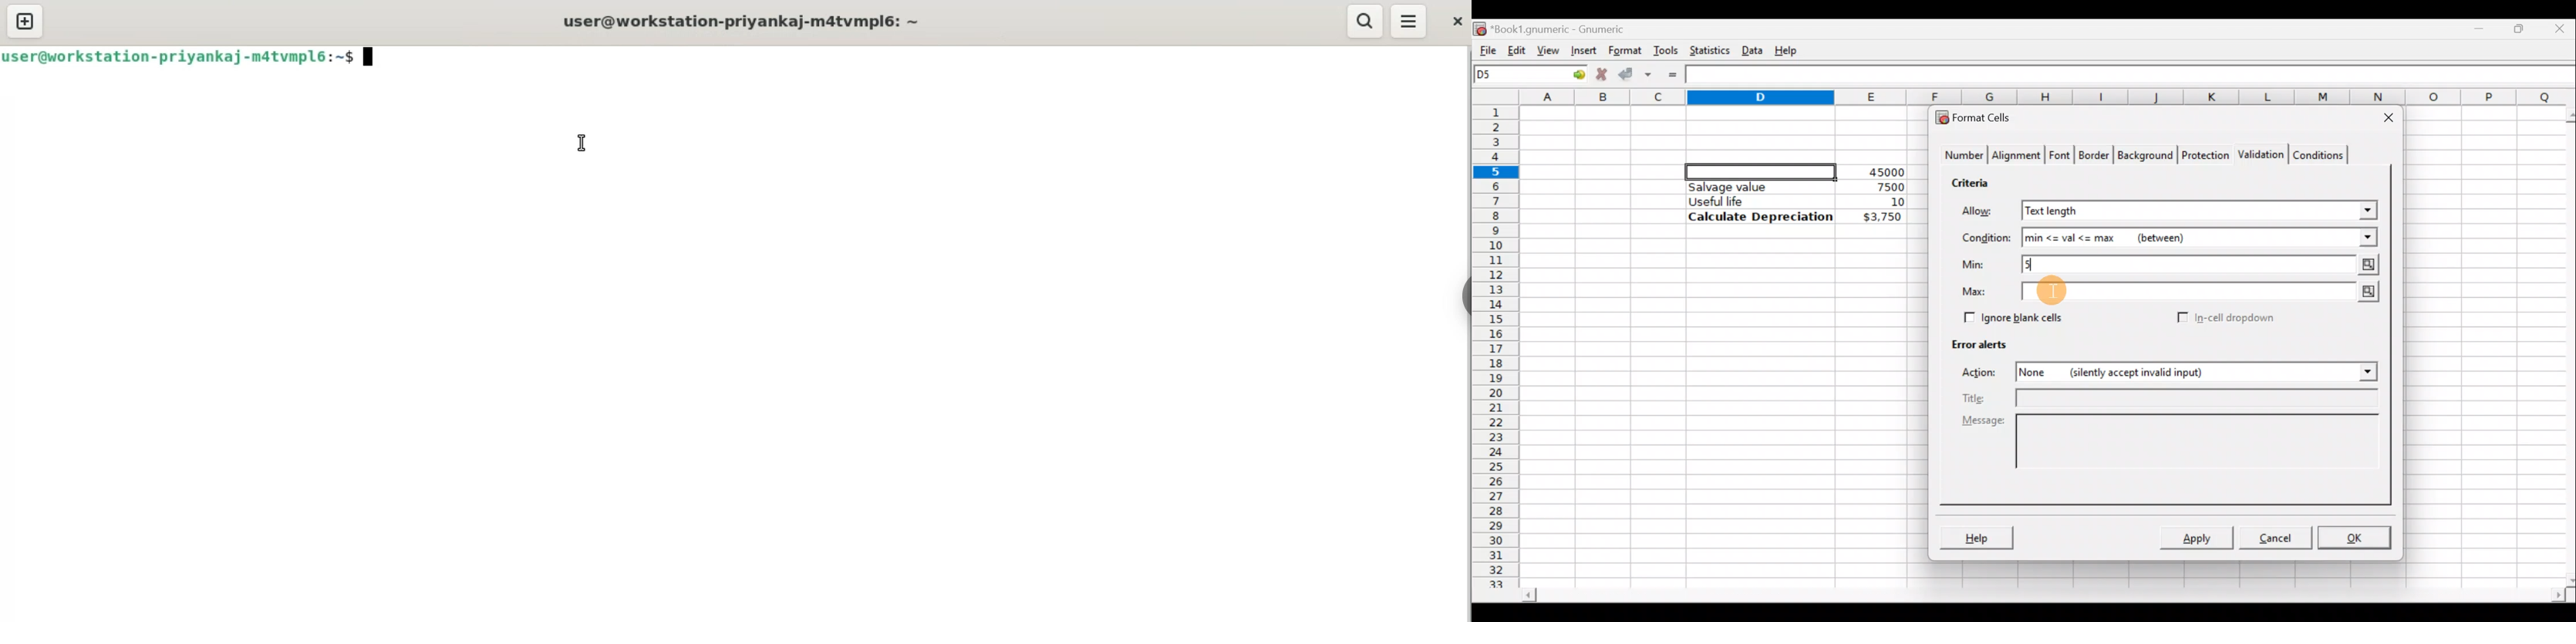 The height and width of the screenshot is (644, 2576). I want to click on Data, so click(1752, 48).